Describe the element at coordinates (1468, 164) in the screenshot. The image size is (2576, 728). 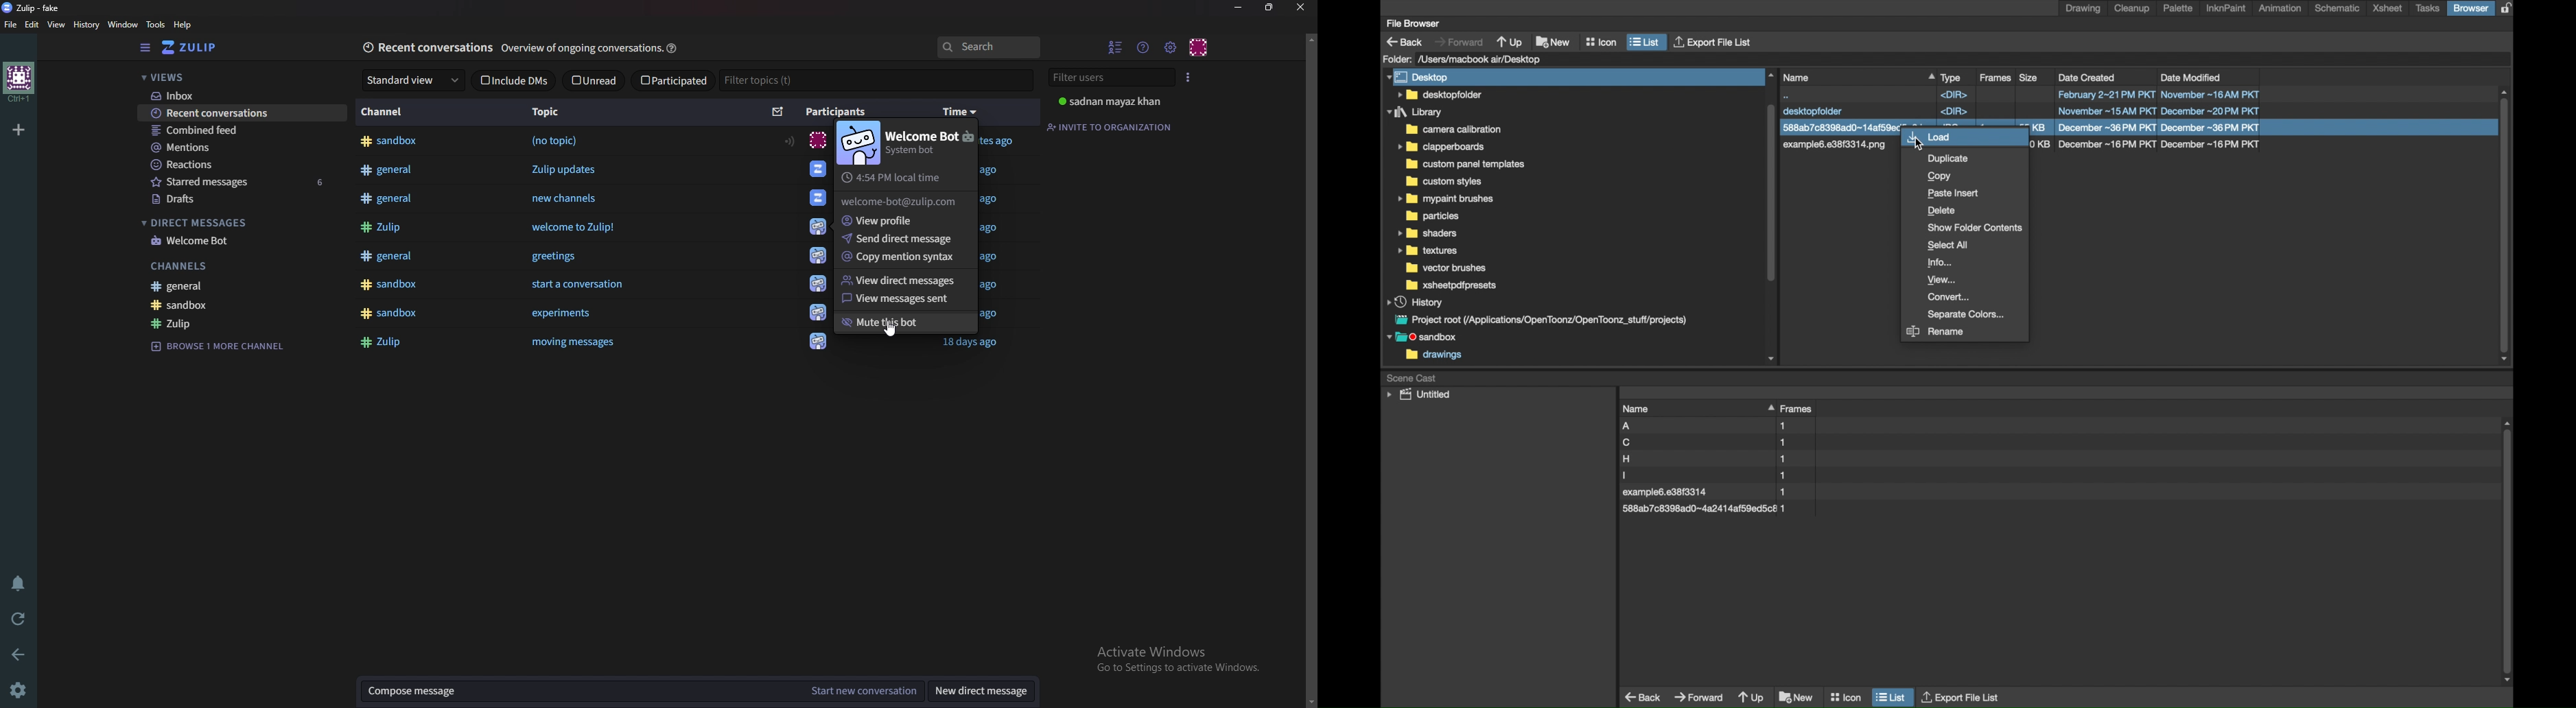
I see `folder` at that location.